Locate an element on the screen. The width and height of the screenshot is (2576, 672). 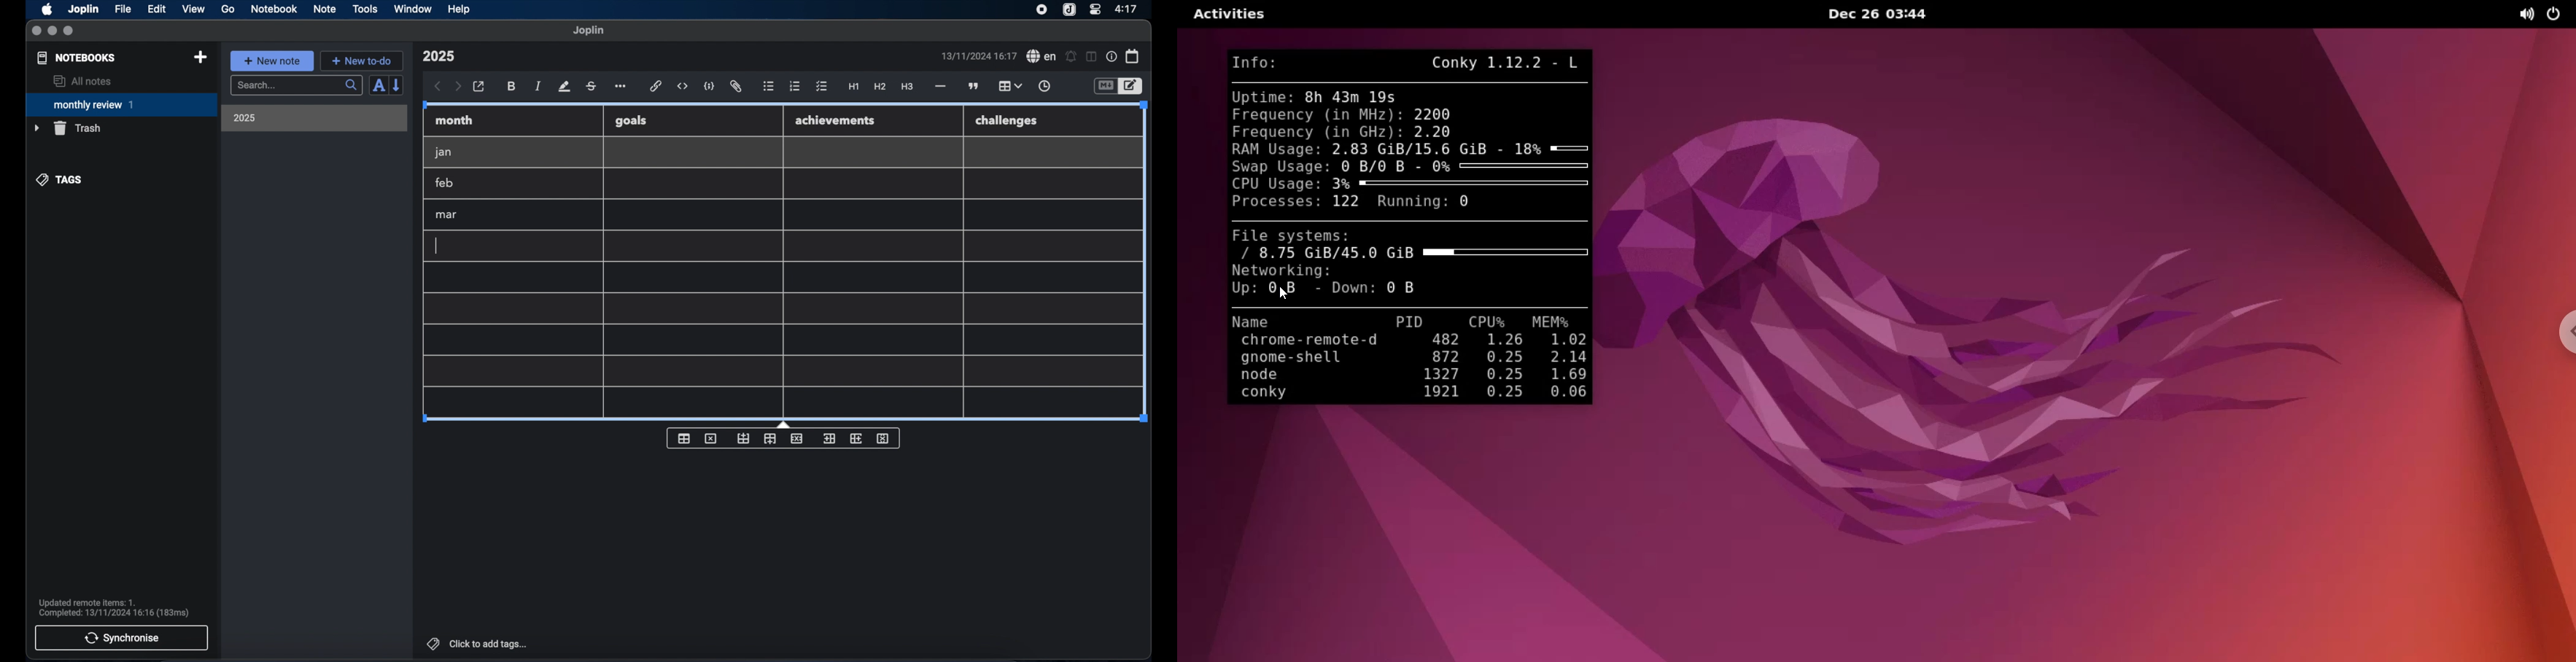
heading 3 is located at coordinates (907, 87).